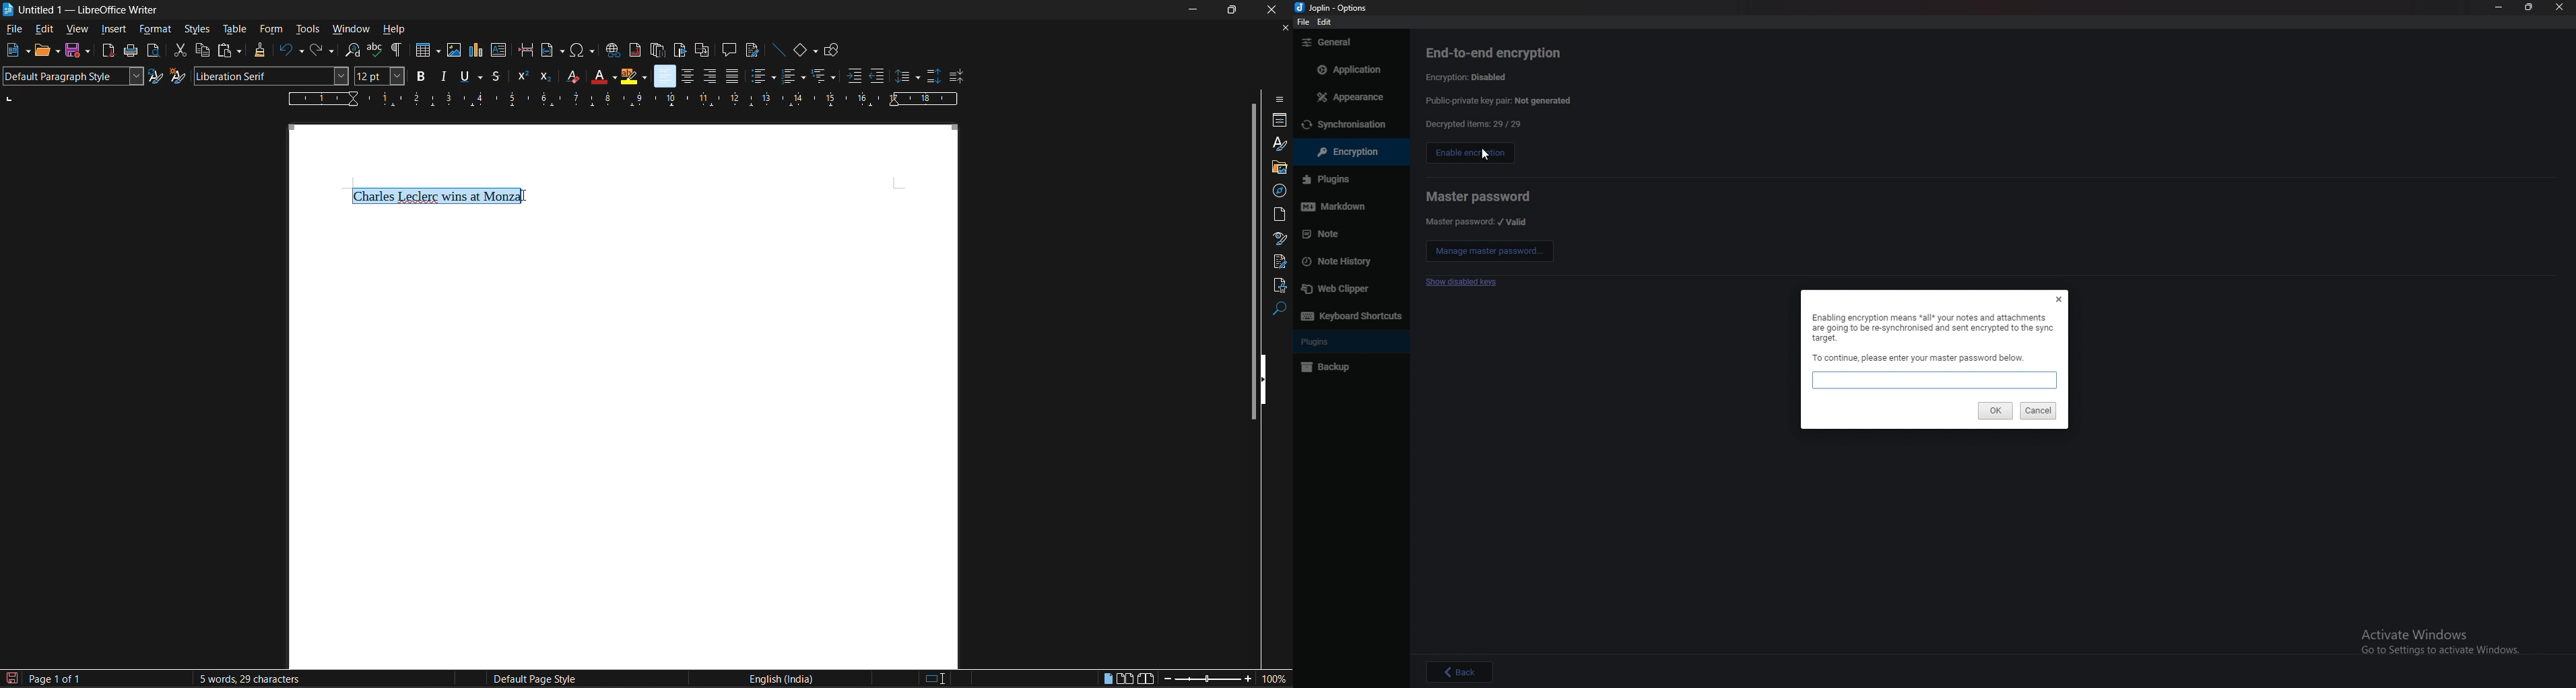  Describe the element at coordinates (634, 77) in the screenshot. I see `character highlighting yellow` at that location.